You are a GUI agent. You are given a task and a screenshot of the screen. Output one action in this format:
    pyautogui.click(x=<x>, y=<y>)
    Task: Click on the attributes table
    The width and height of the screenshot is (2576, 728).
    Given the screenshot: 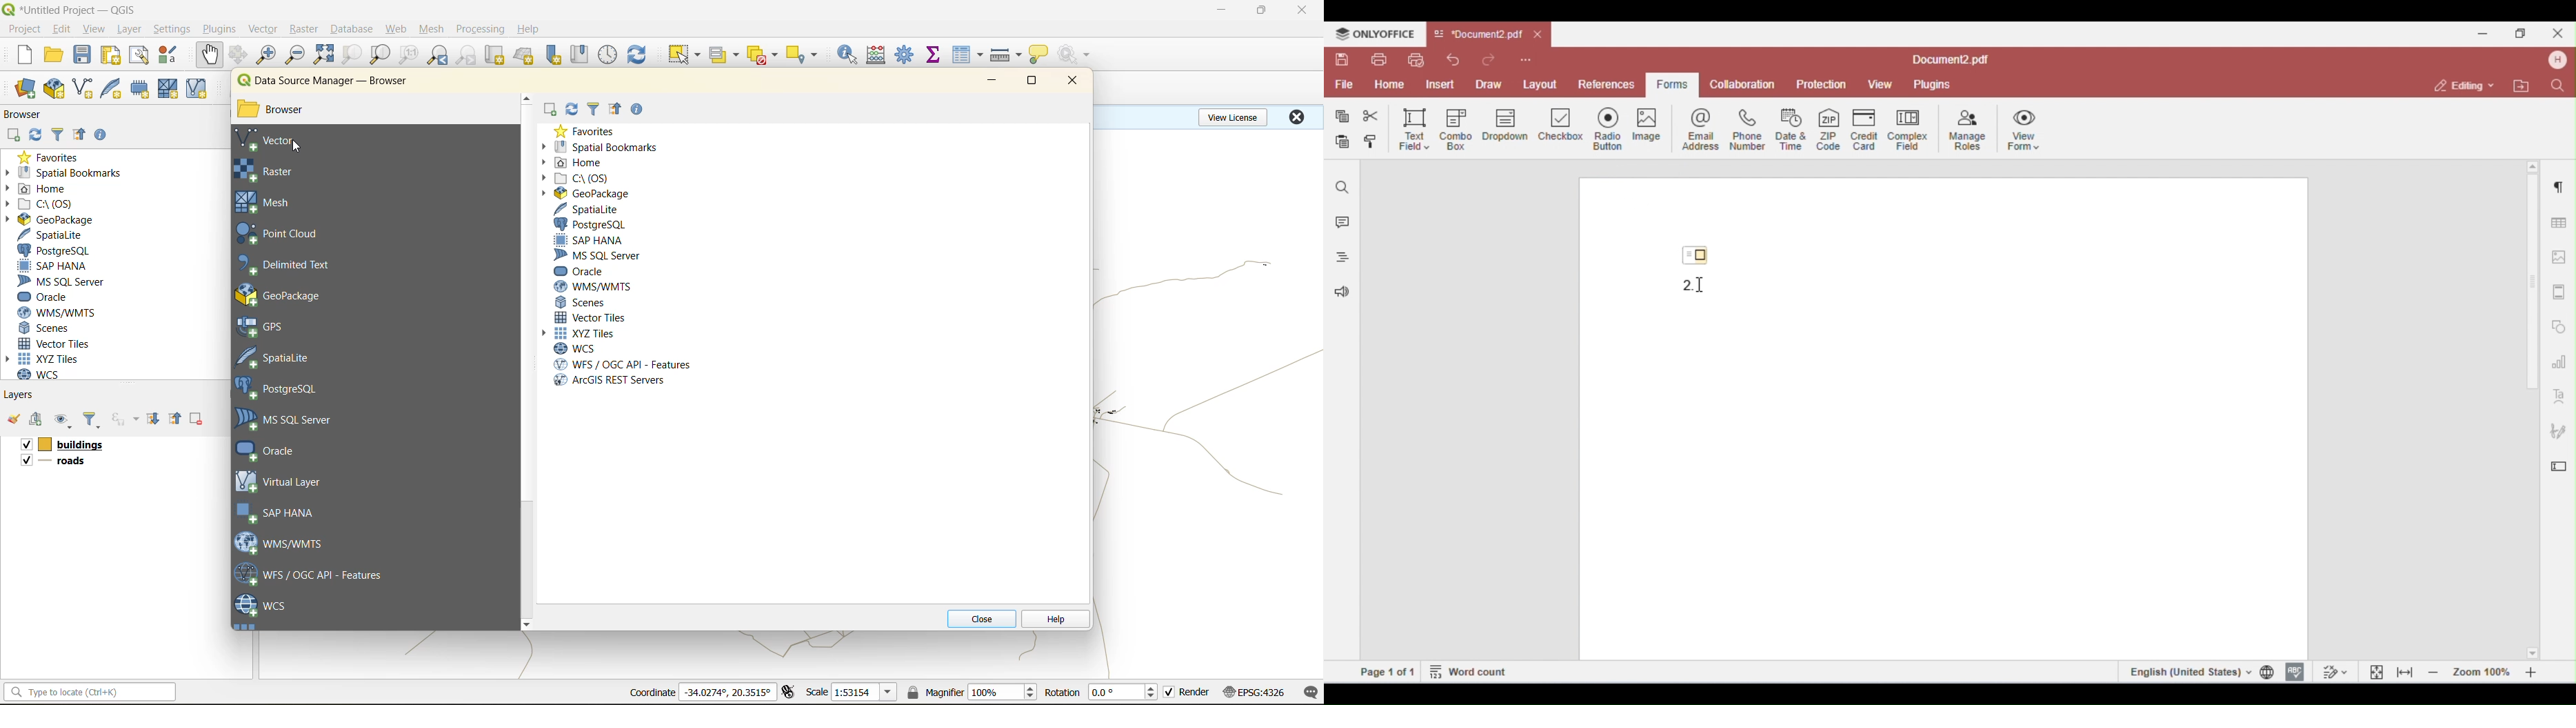 What is the action you would take?
    pyautogui.click(x=968, y=56)
    